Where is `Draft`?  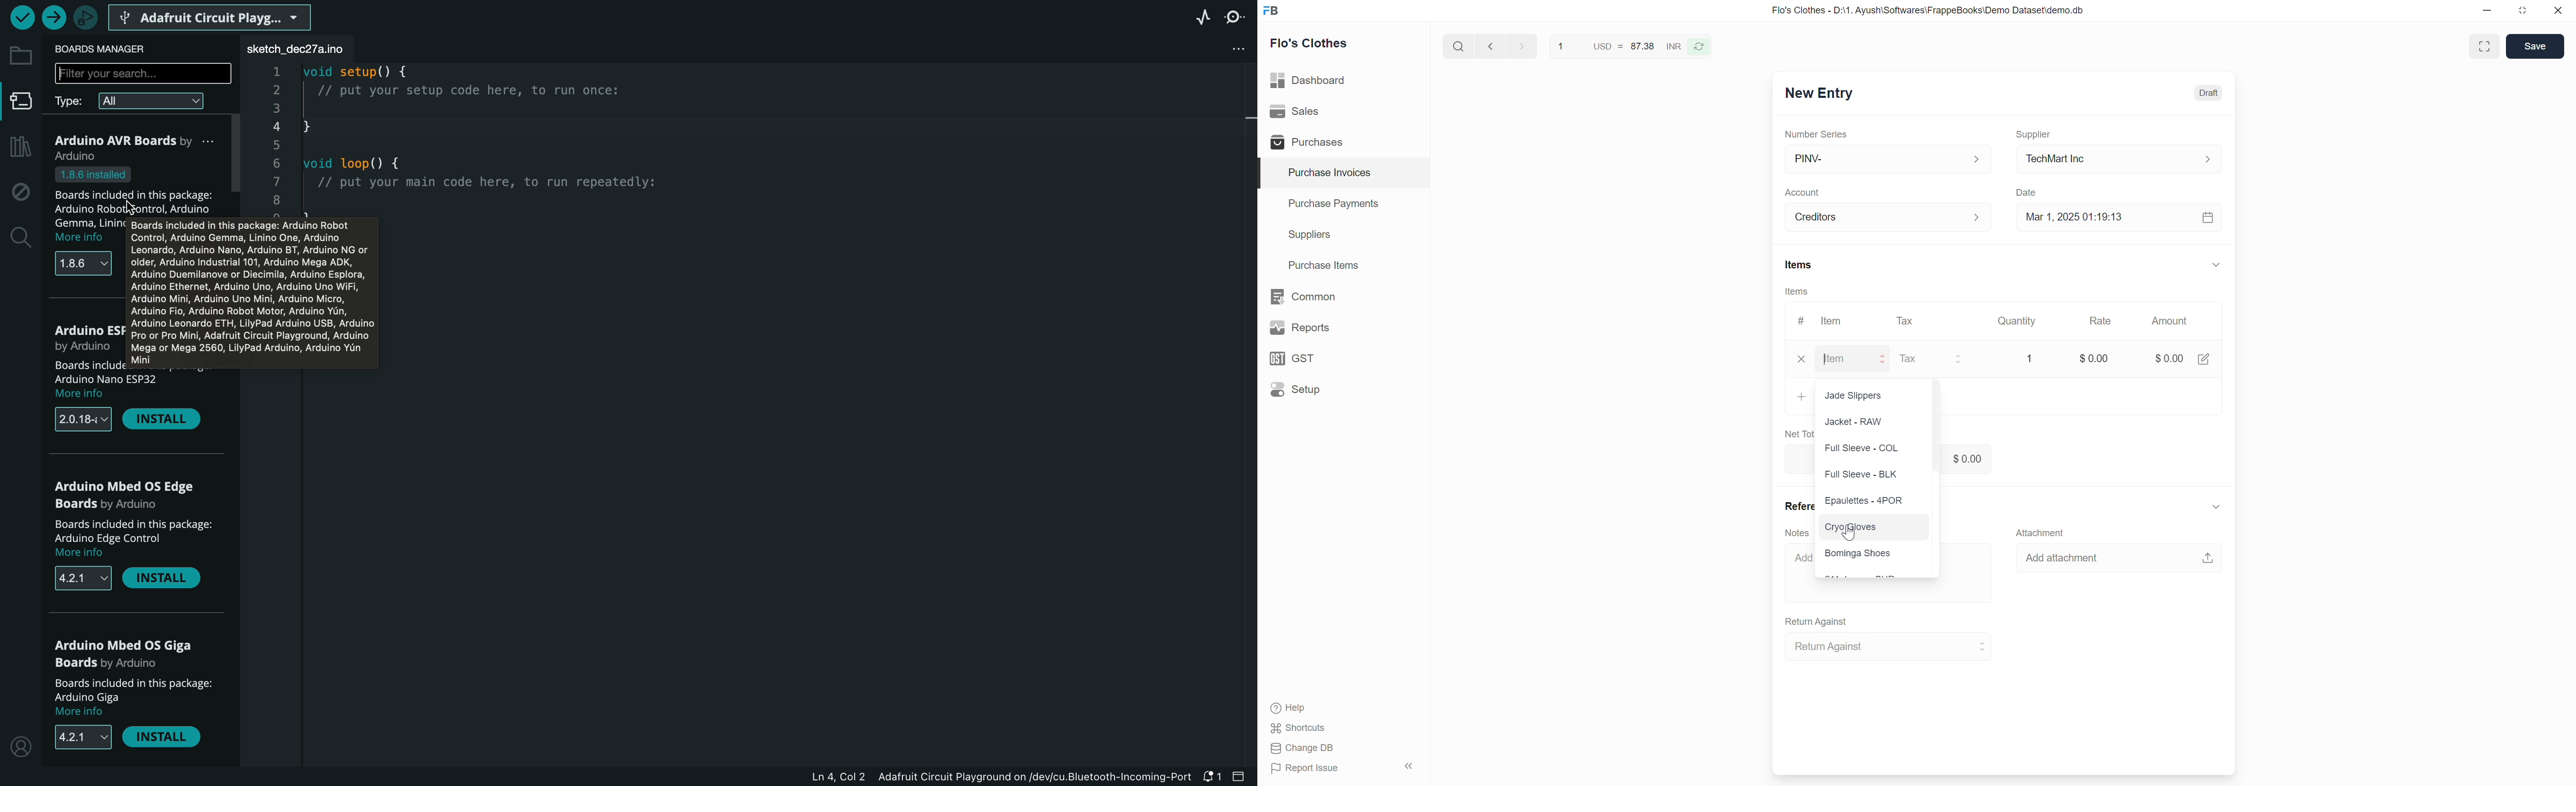 Draft is located at coordinates (2209, 94).